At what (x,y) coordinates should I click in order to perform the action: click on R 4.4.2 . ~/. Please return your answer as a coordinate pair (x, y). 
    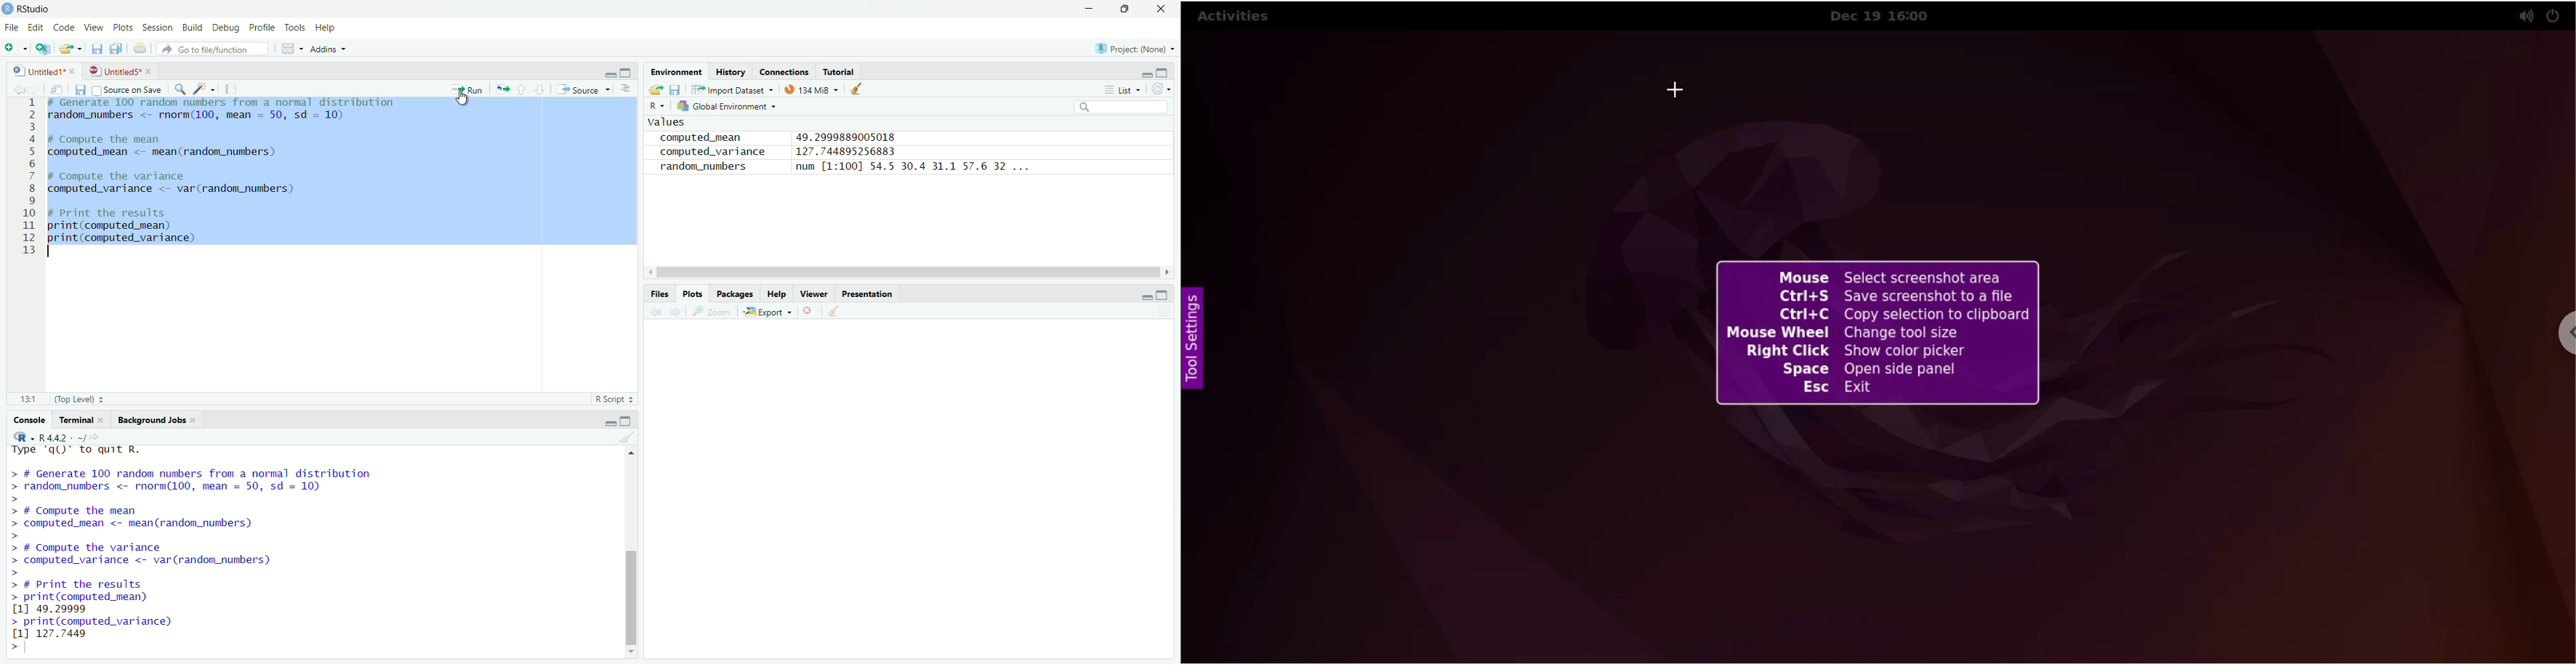
    Looking at the image, I should click on (63, 437).